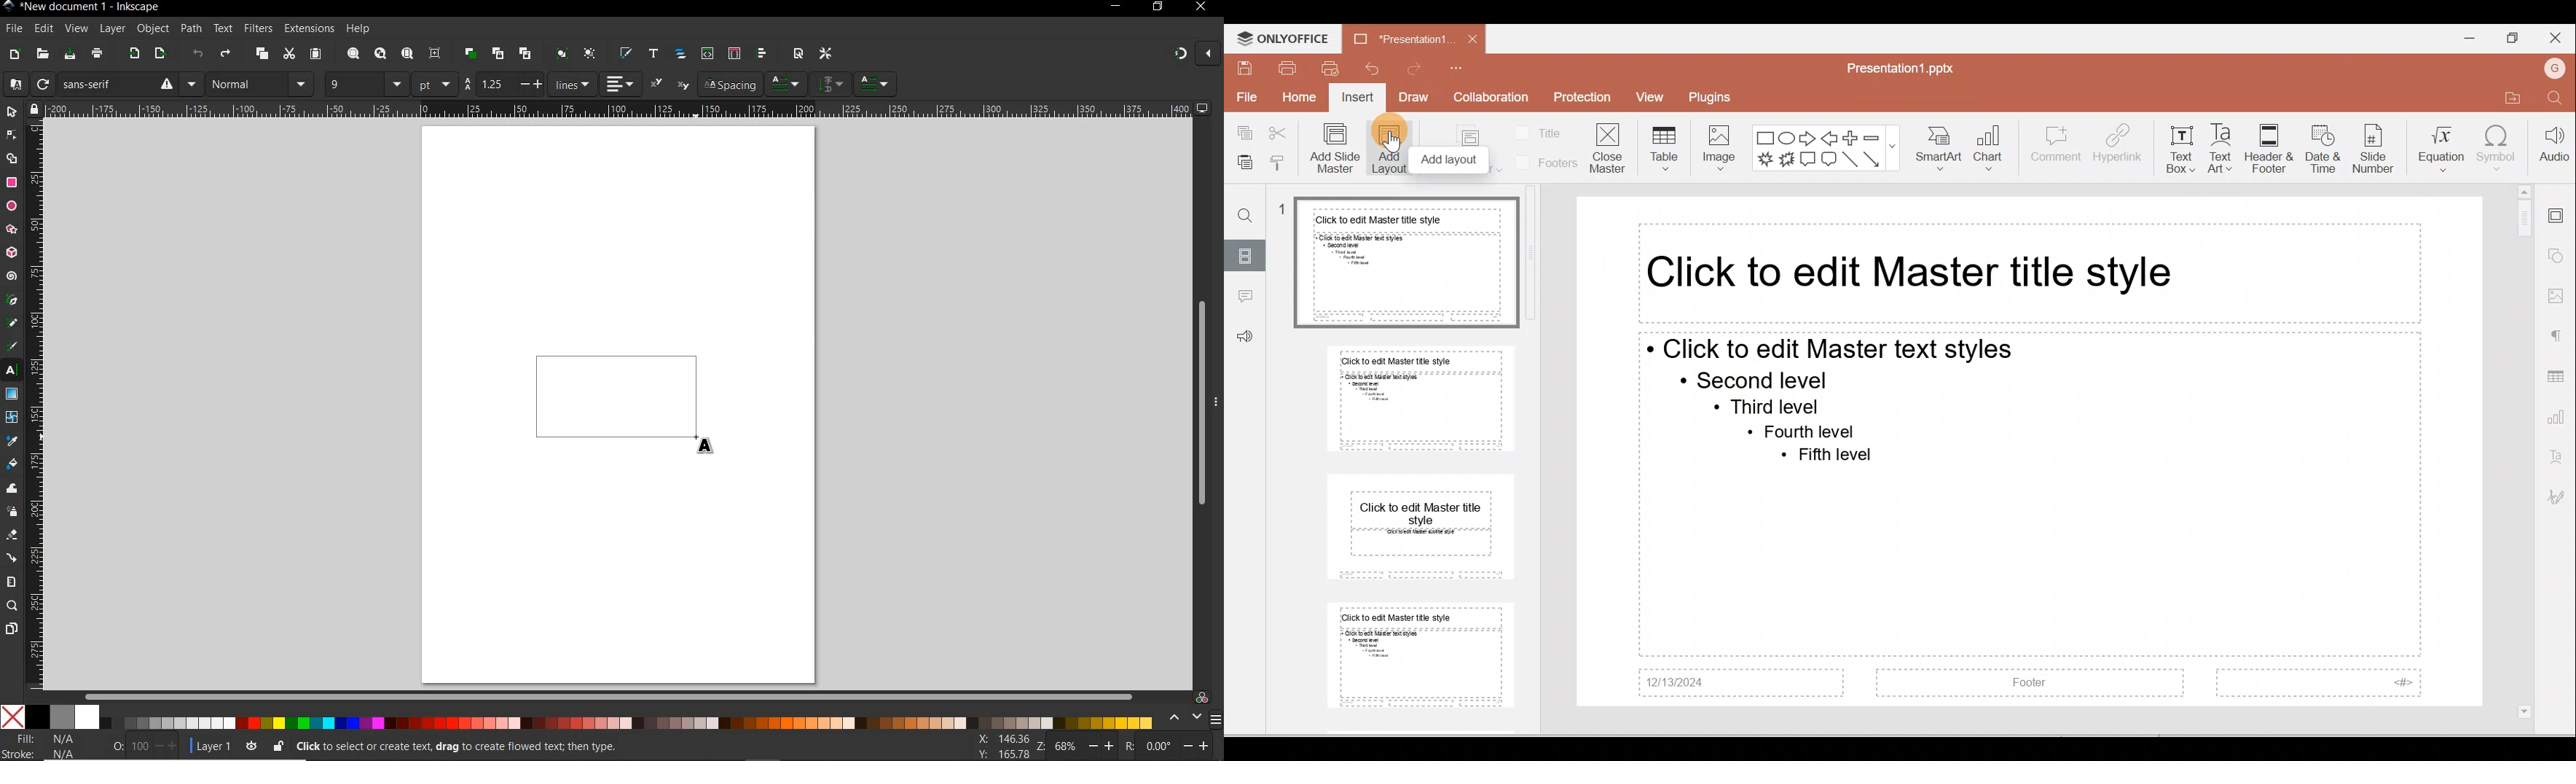 This screenshot has width=2576, height=784. I want to click on Master slide 2, so click(1422, 398).